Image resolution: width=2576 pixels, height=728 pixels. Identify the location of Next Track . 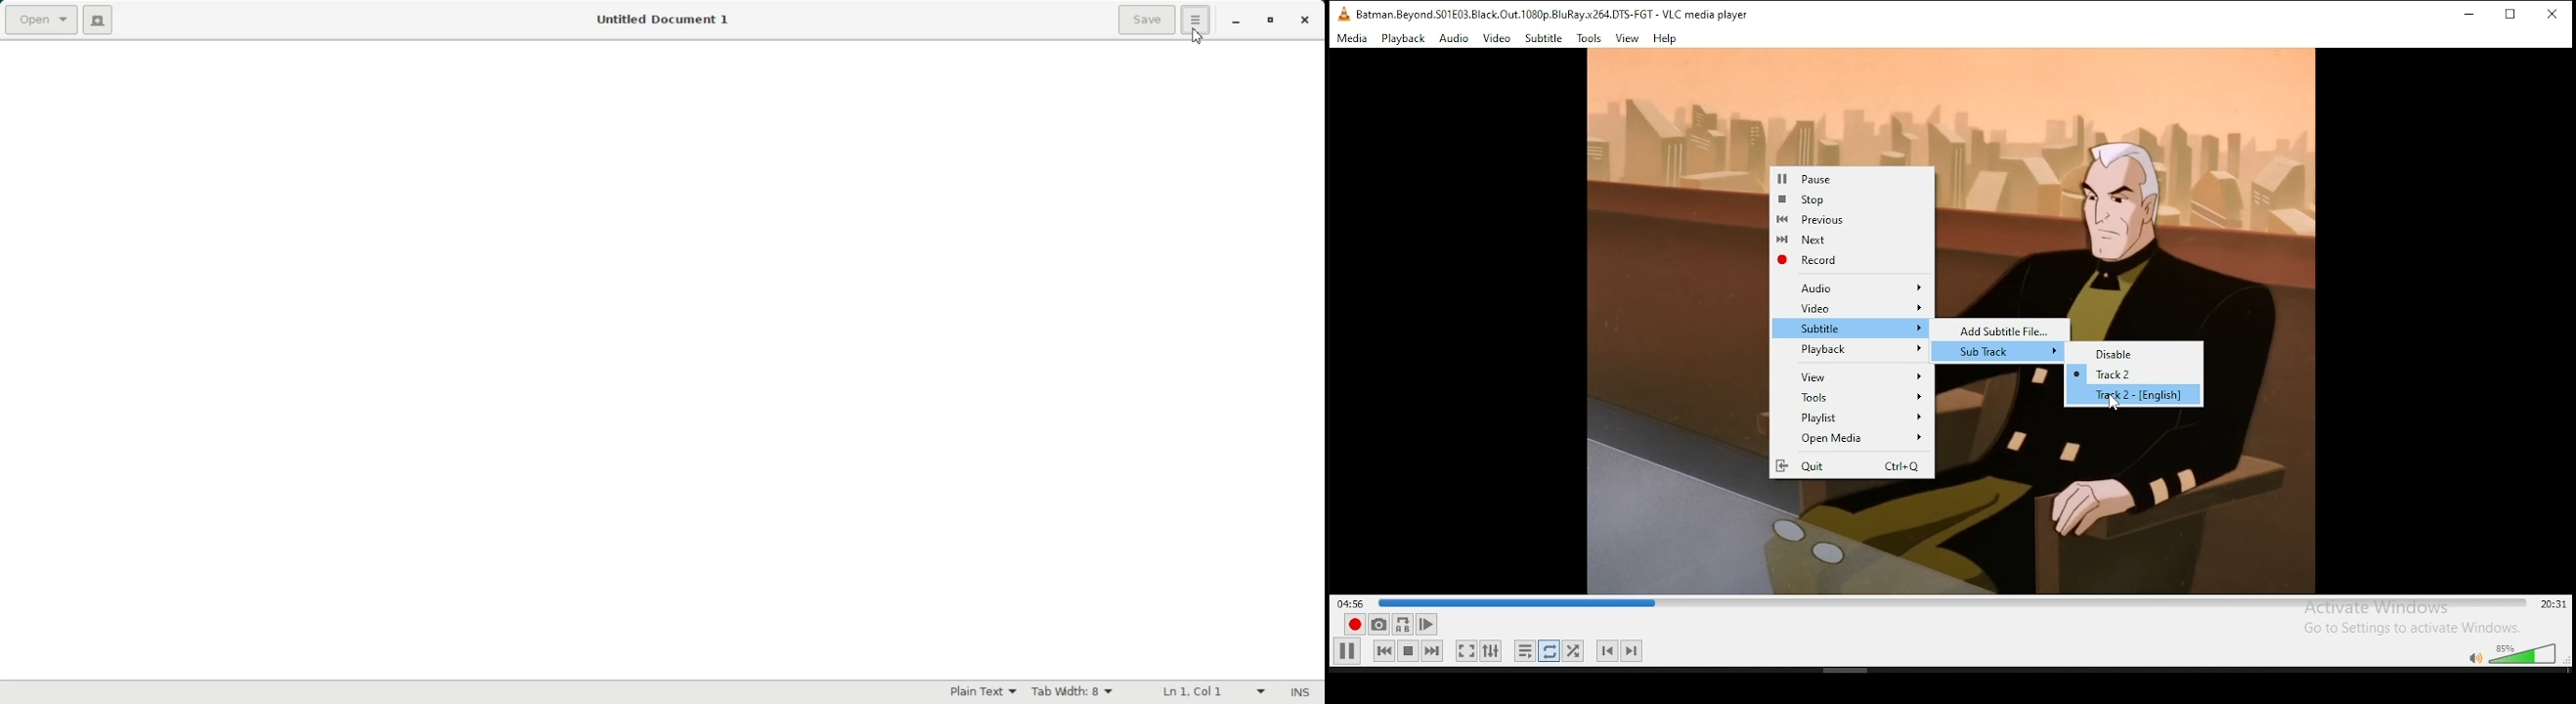
(1635, 650).